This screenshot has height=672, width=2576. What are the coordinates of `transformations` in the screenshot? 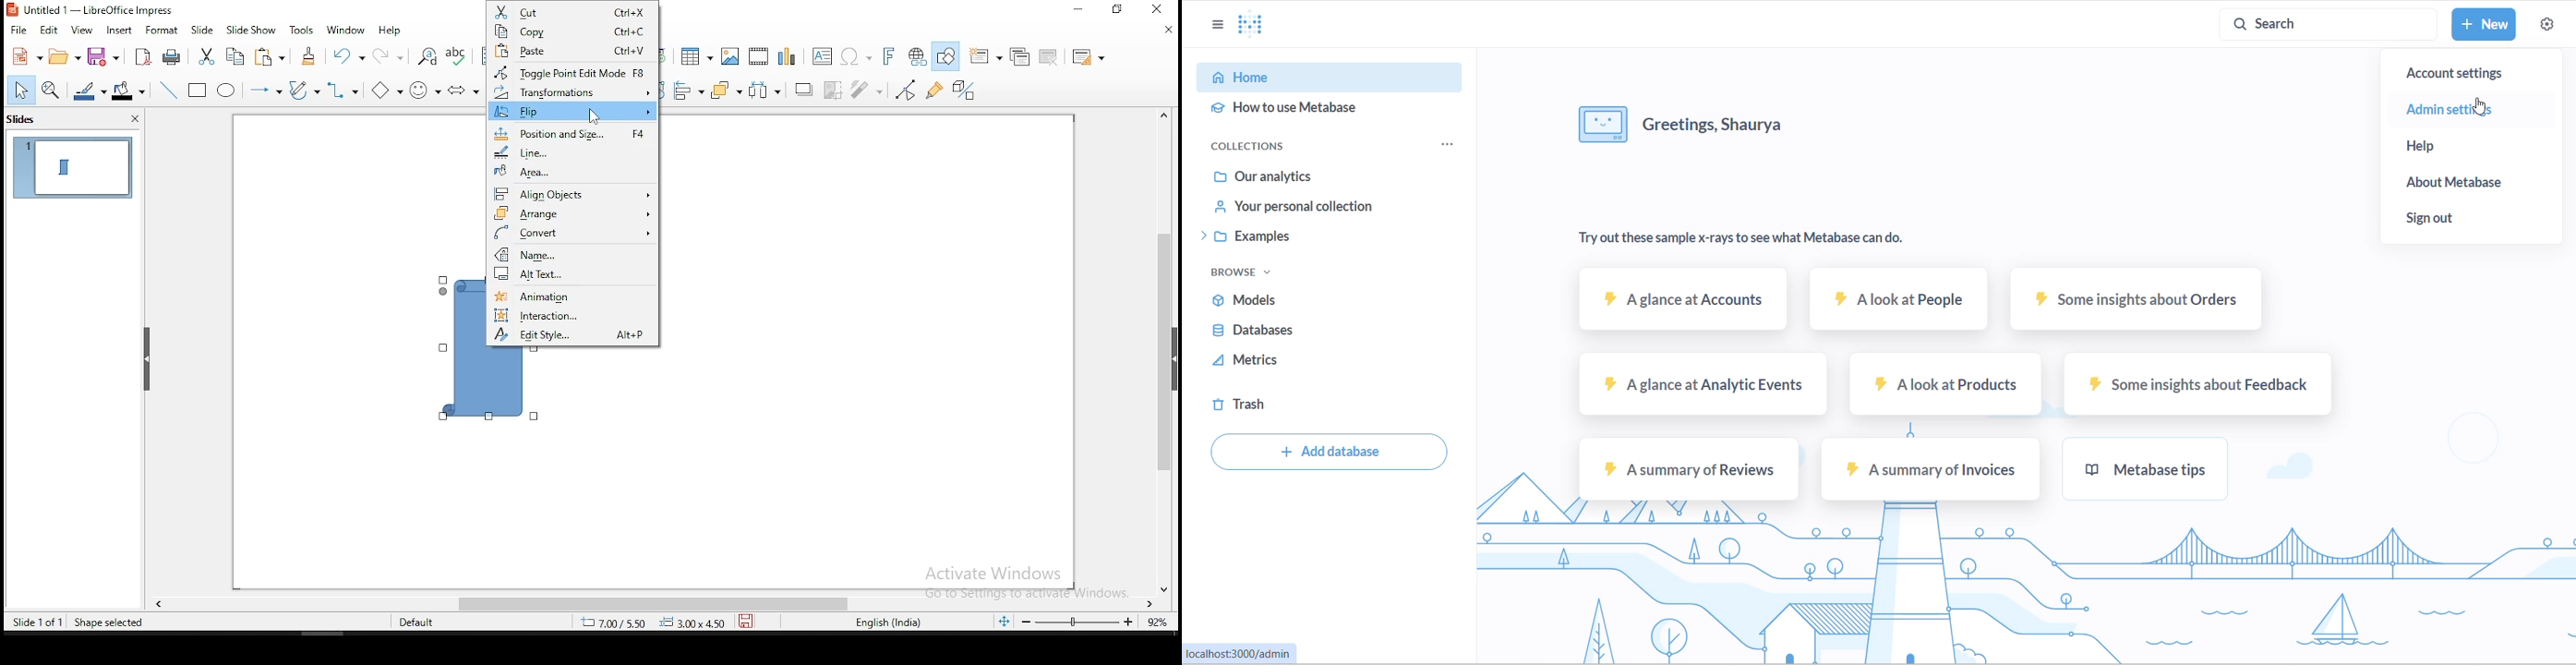 It's located at (571, 91).